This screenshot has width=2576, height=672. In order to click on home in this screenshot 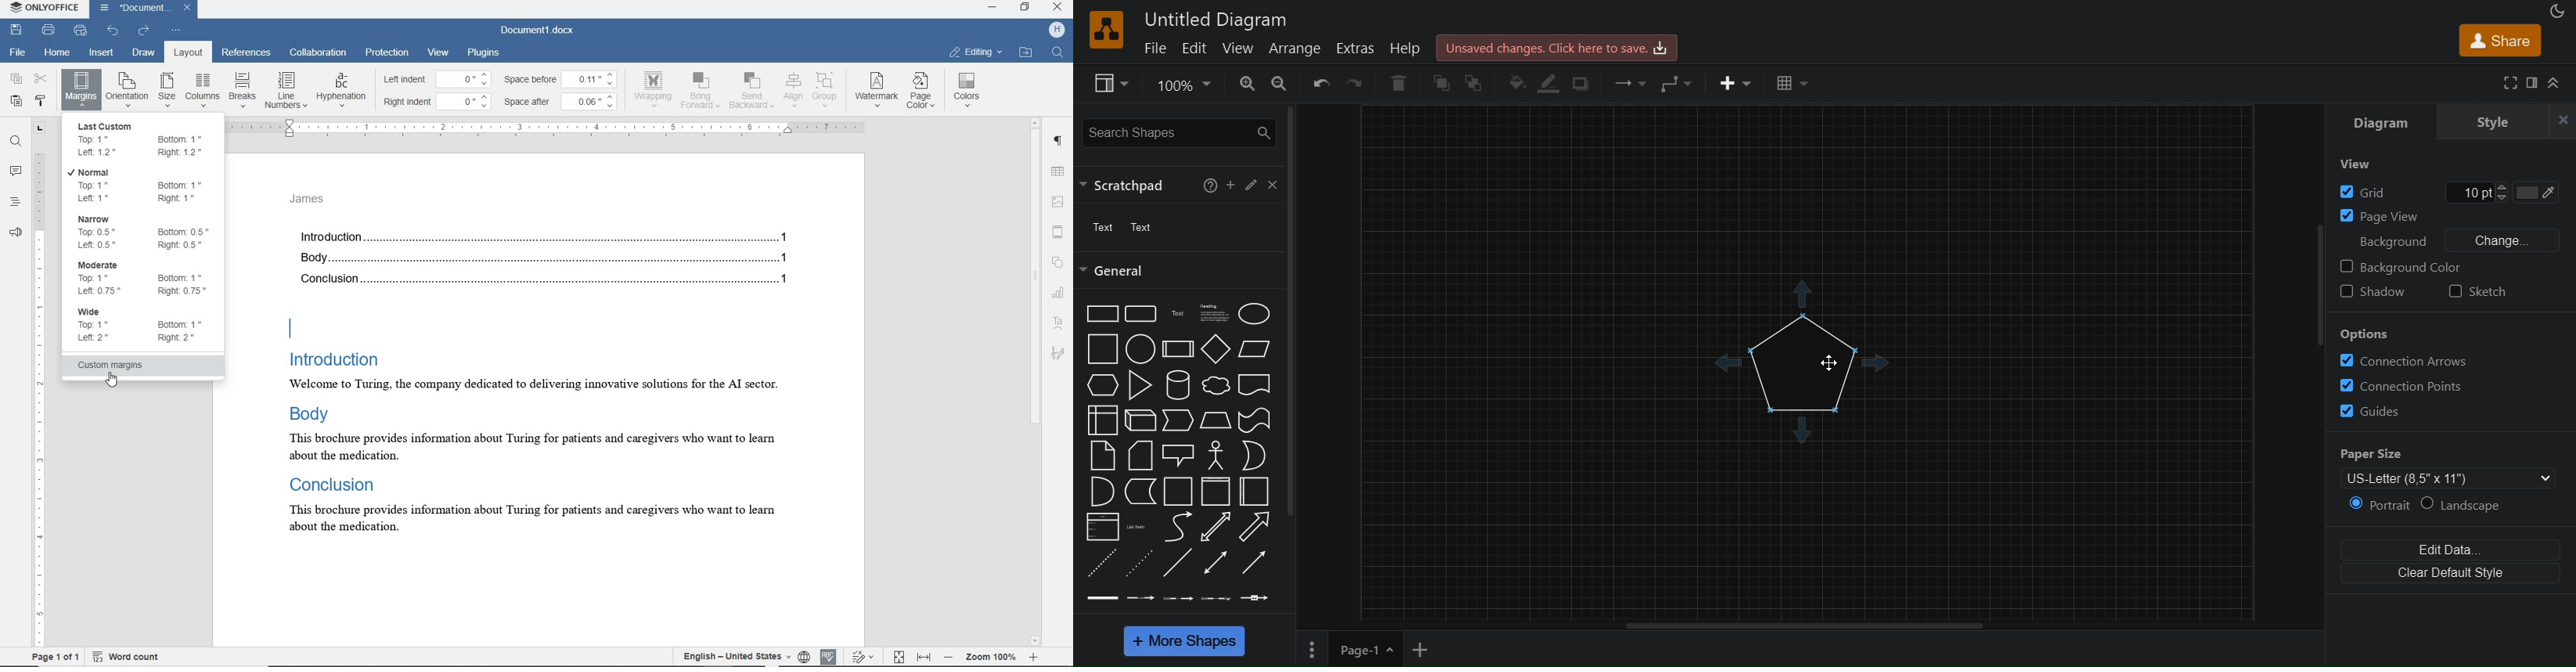, I will do `click(55, 53)`.